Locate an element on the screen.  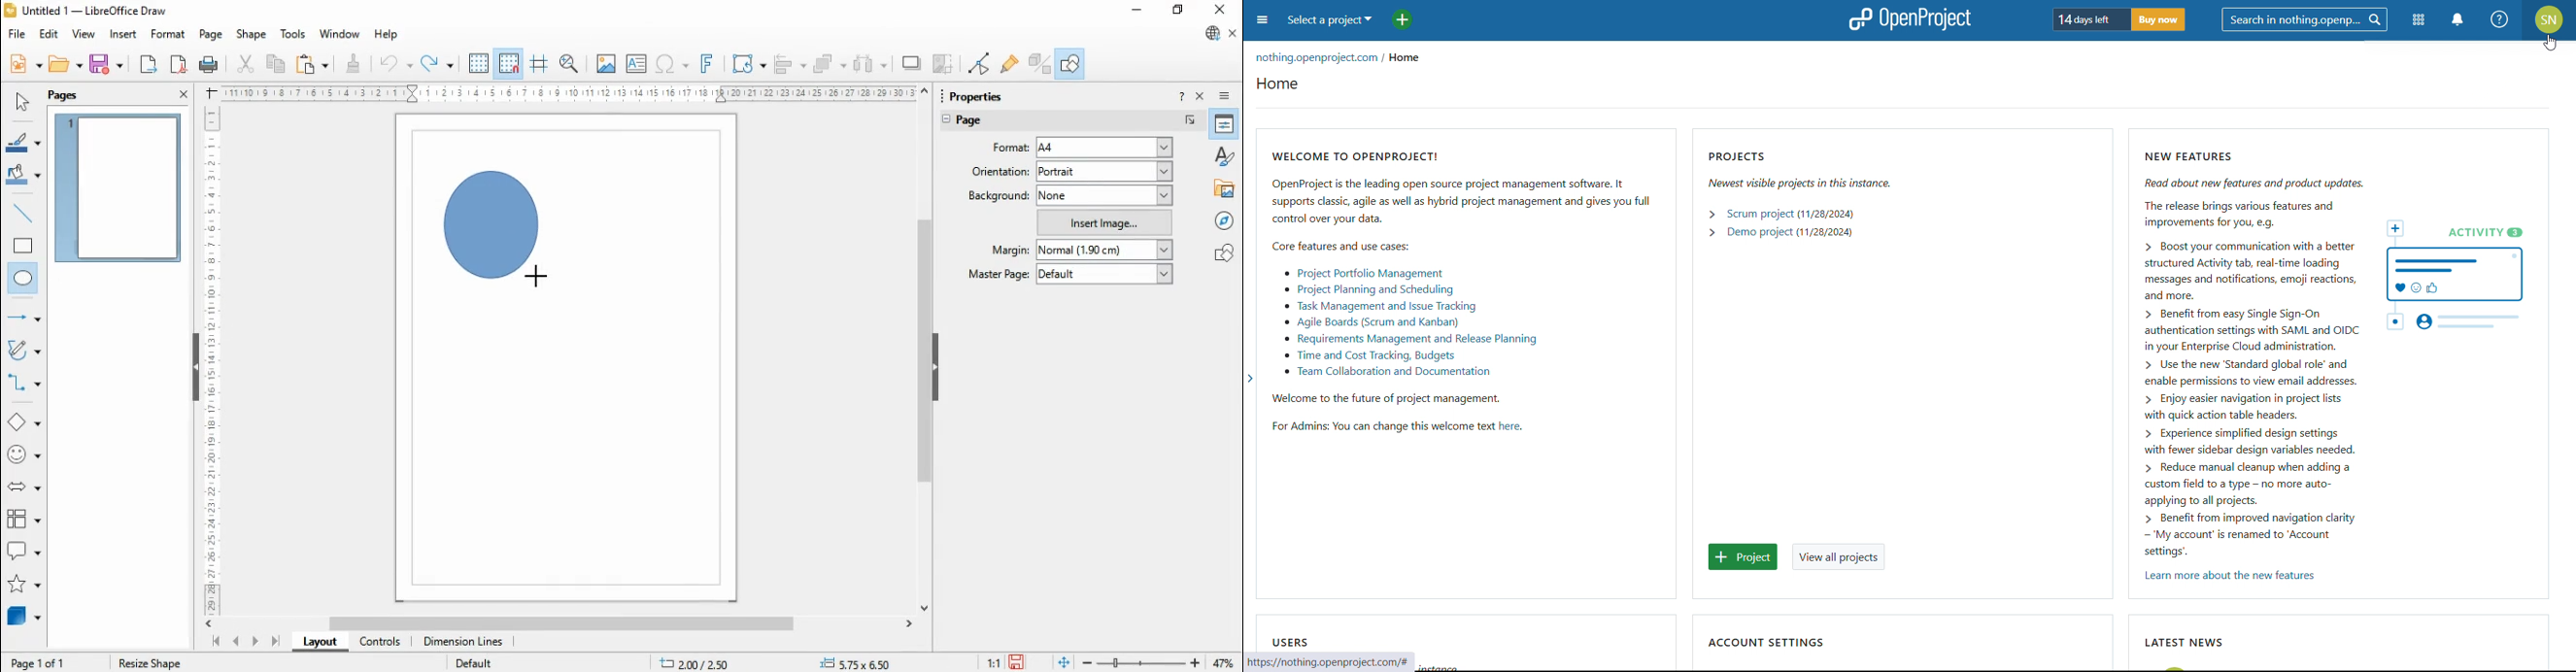
connectors is located at coordinates (24, 383).